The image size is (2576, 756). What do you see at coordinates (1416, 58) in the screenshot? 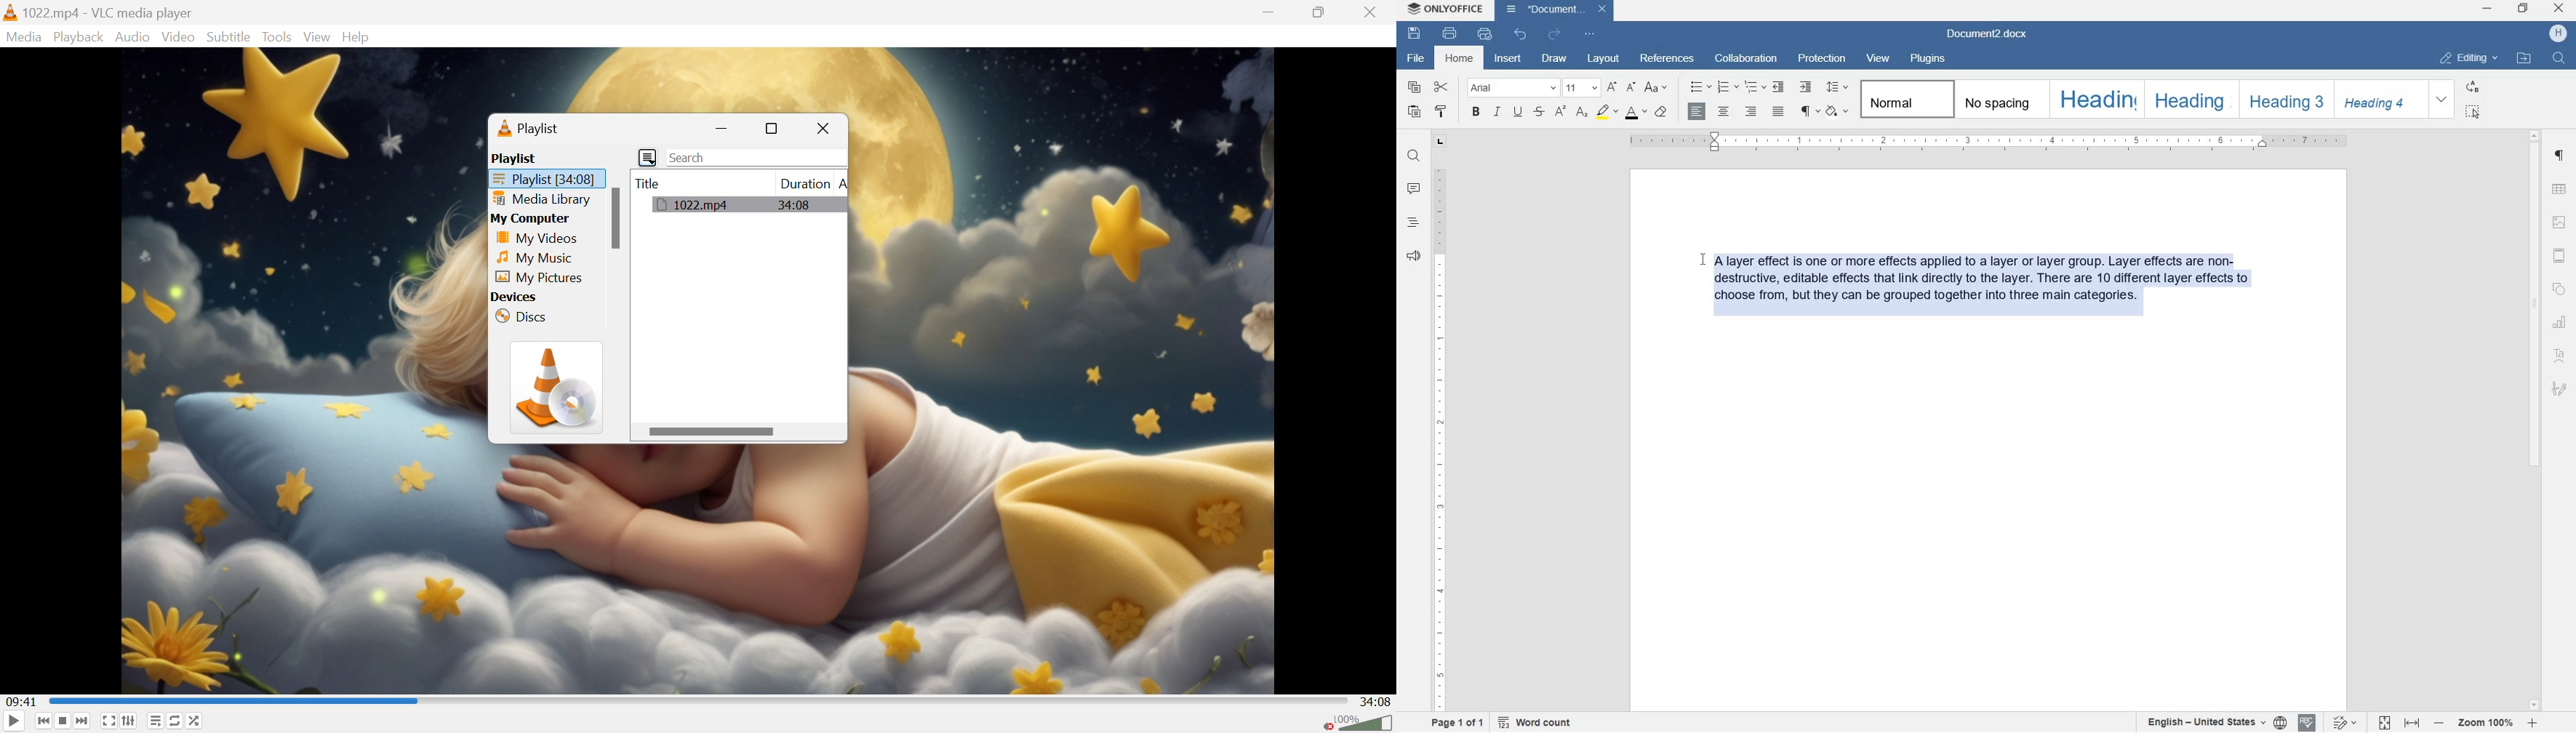
I see `file` at bounding box center [1416, 58].